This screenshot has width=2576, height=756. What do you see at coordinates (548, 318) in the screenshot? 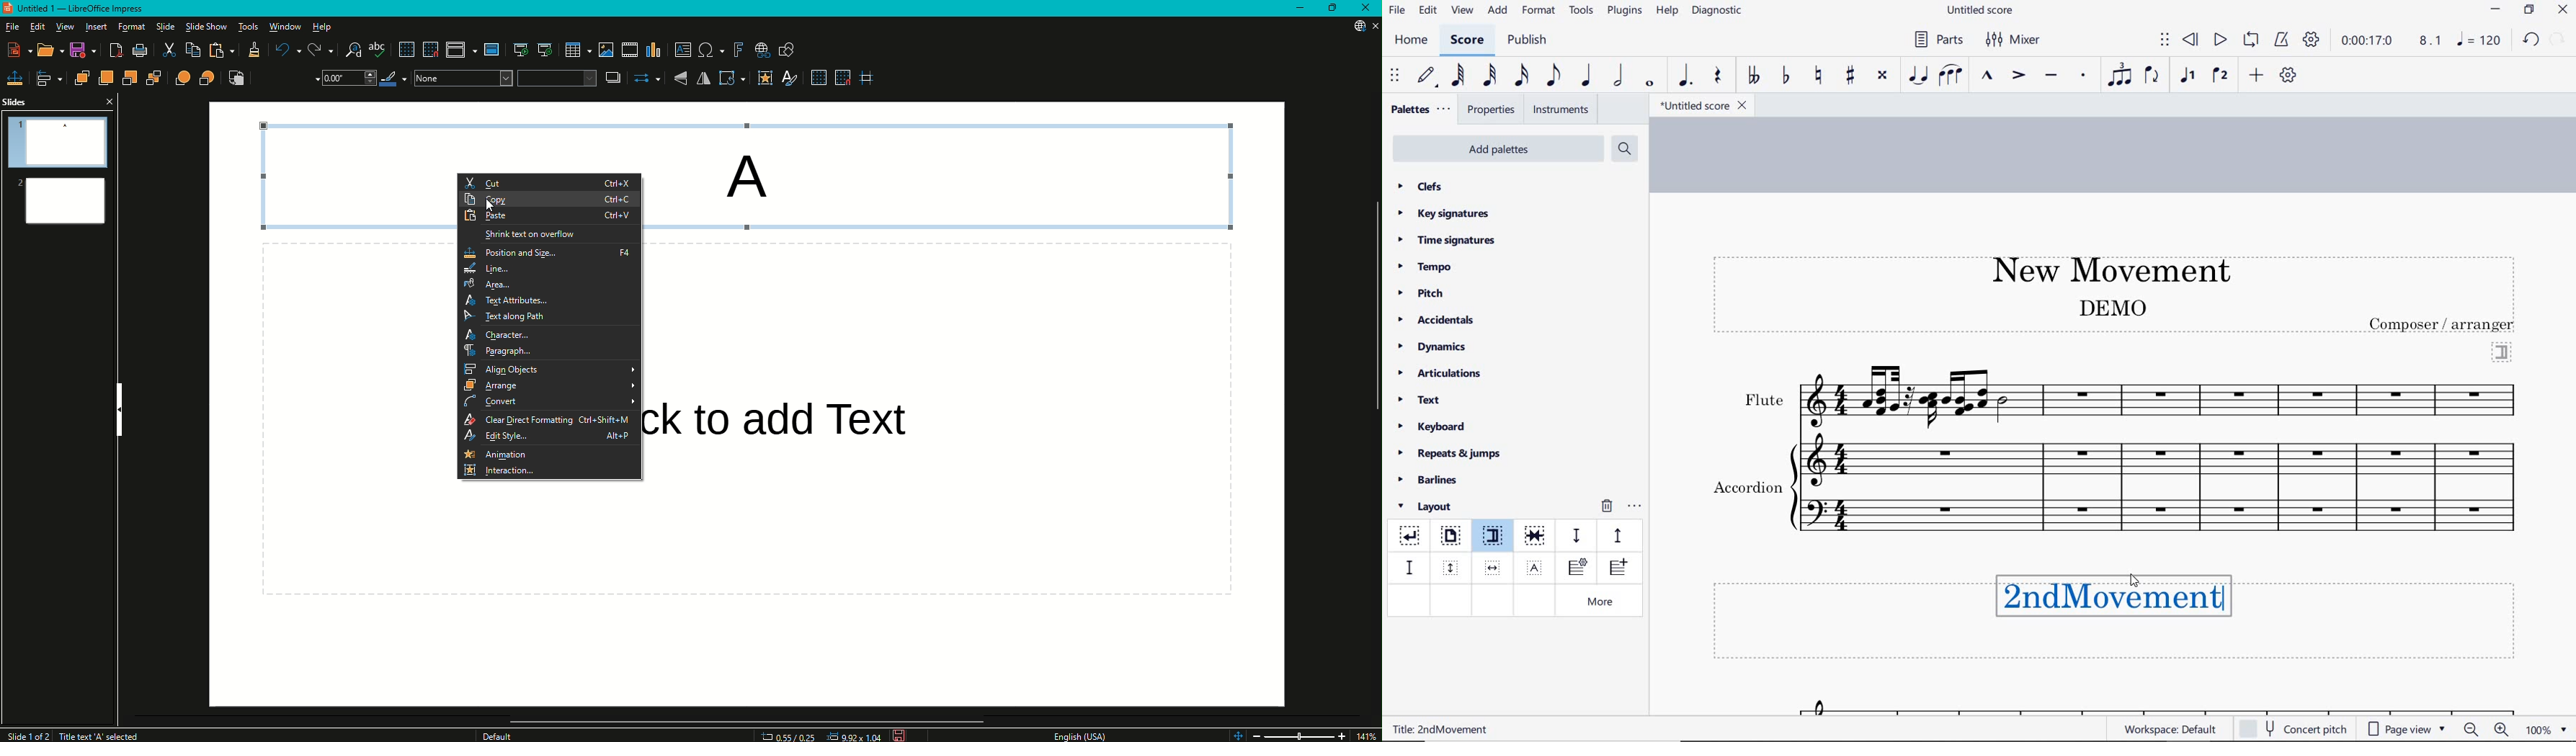
I see `Text Along Path` at bounding box center [548, 318].